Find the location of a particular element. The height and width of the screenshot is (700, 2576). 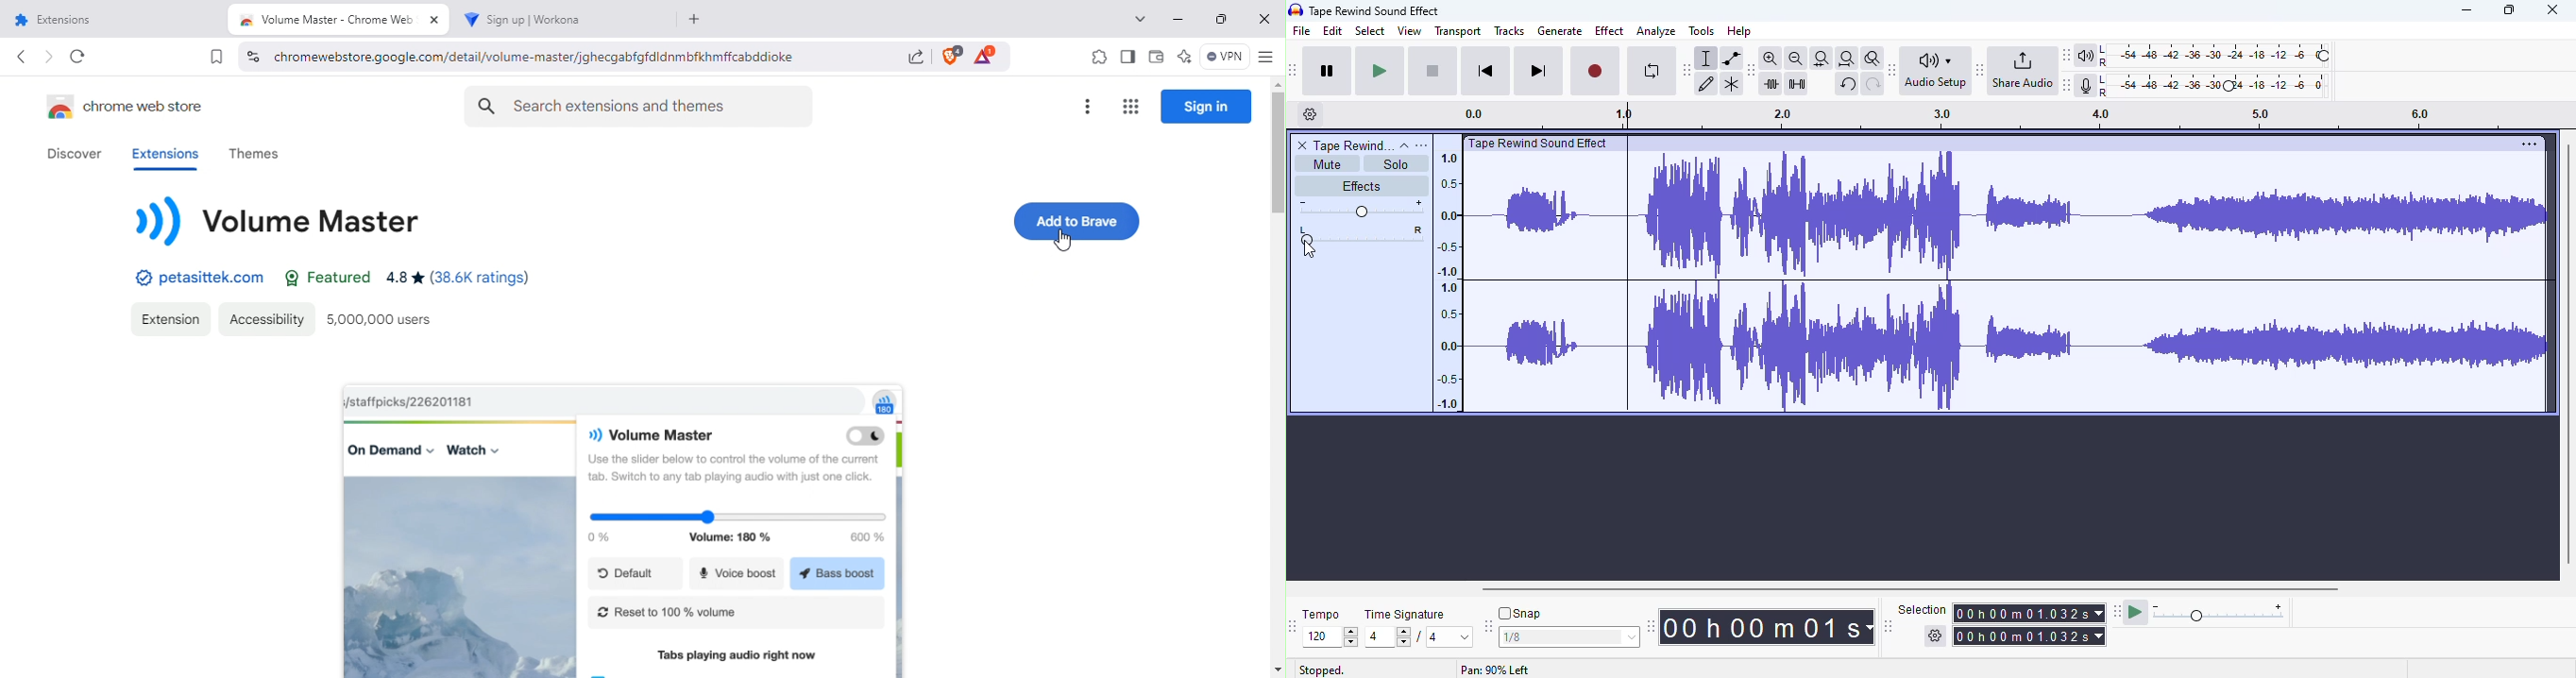

close is located at coordinates (2551, 9).